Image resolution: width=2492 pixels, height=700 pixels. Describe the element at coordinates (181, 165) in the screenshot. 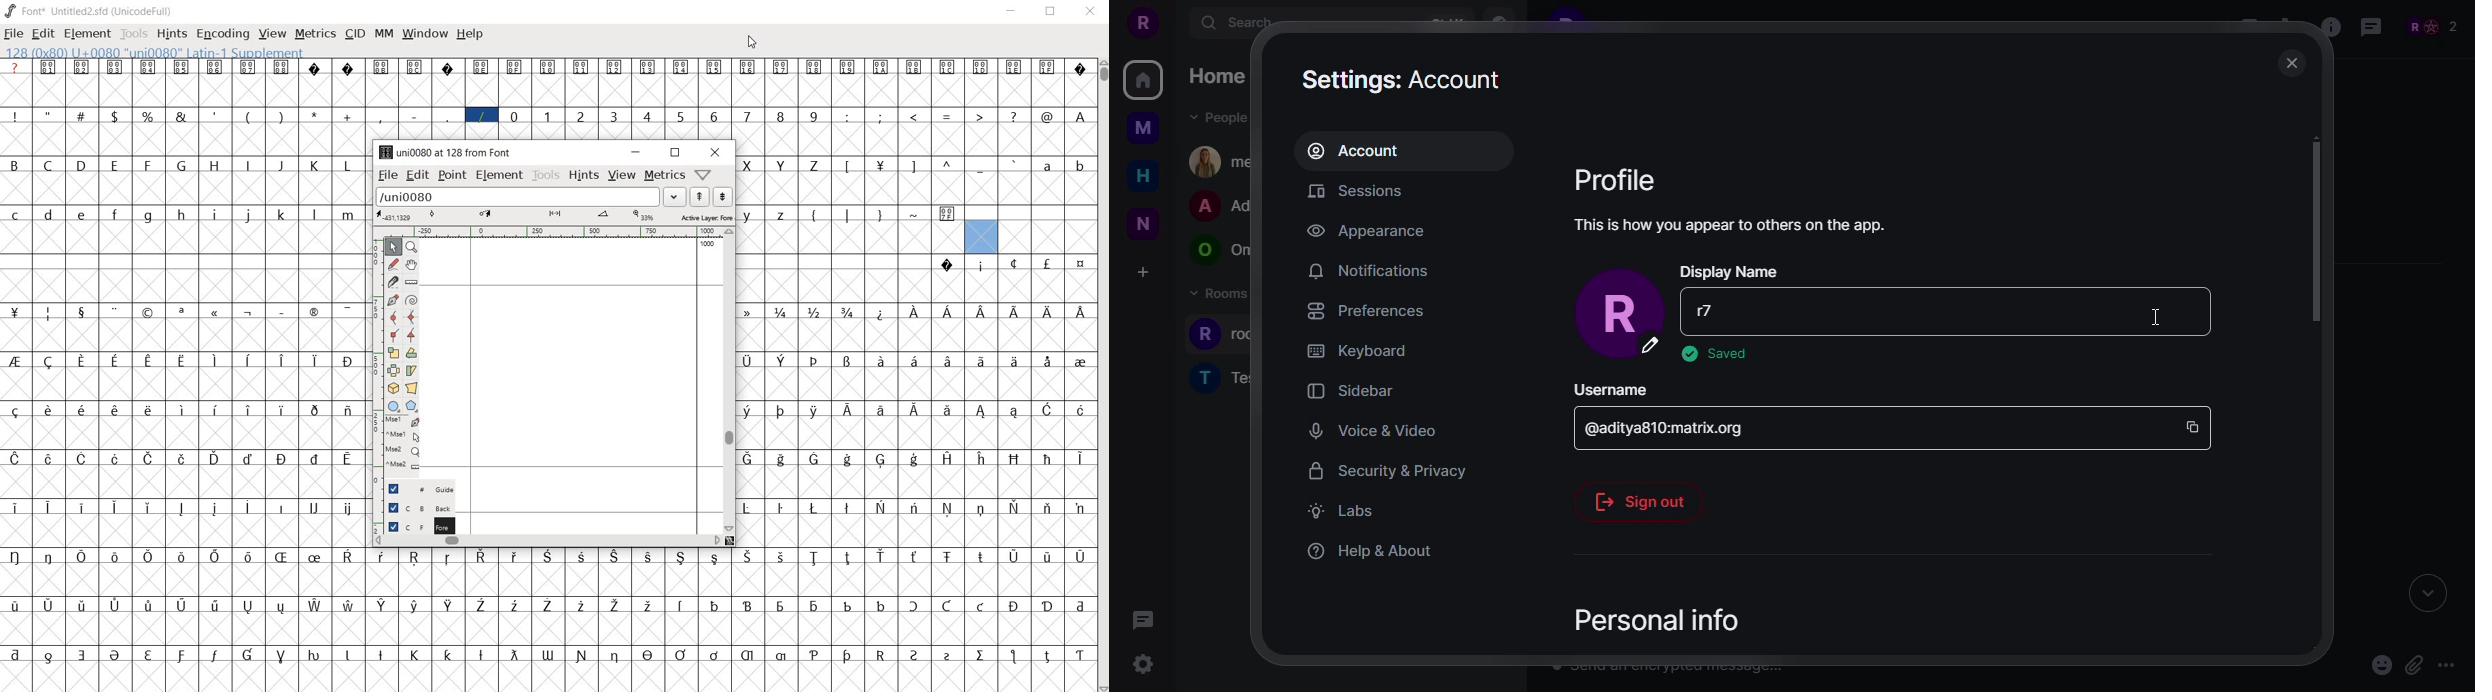

I see `glyph` at that location.